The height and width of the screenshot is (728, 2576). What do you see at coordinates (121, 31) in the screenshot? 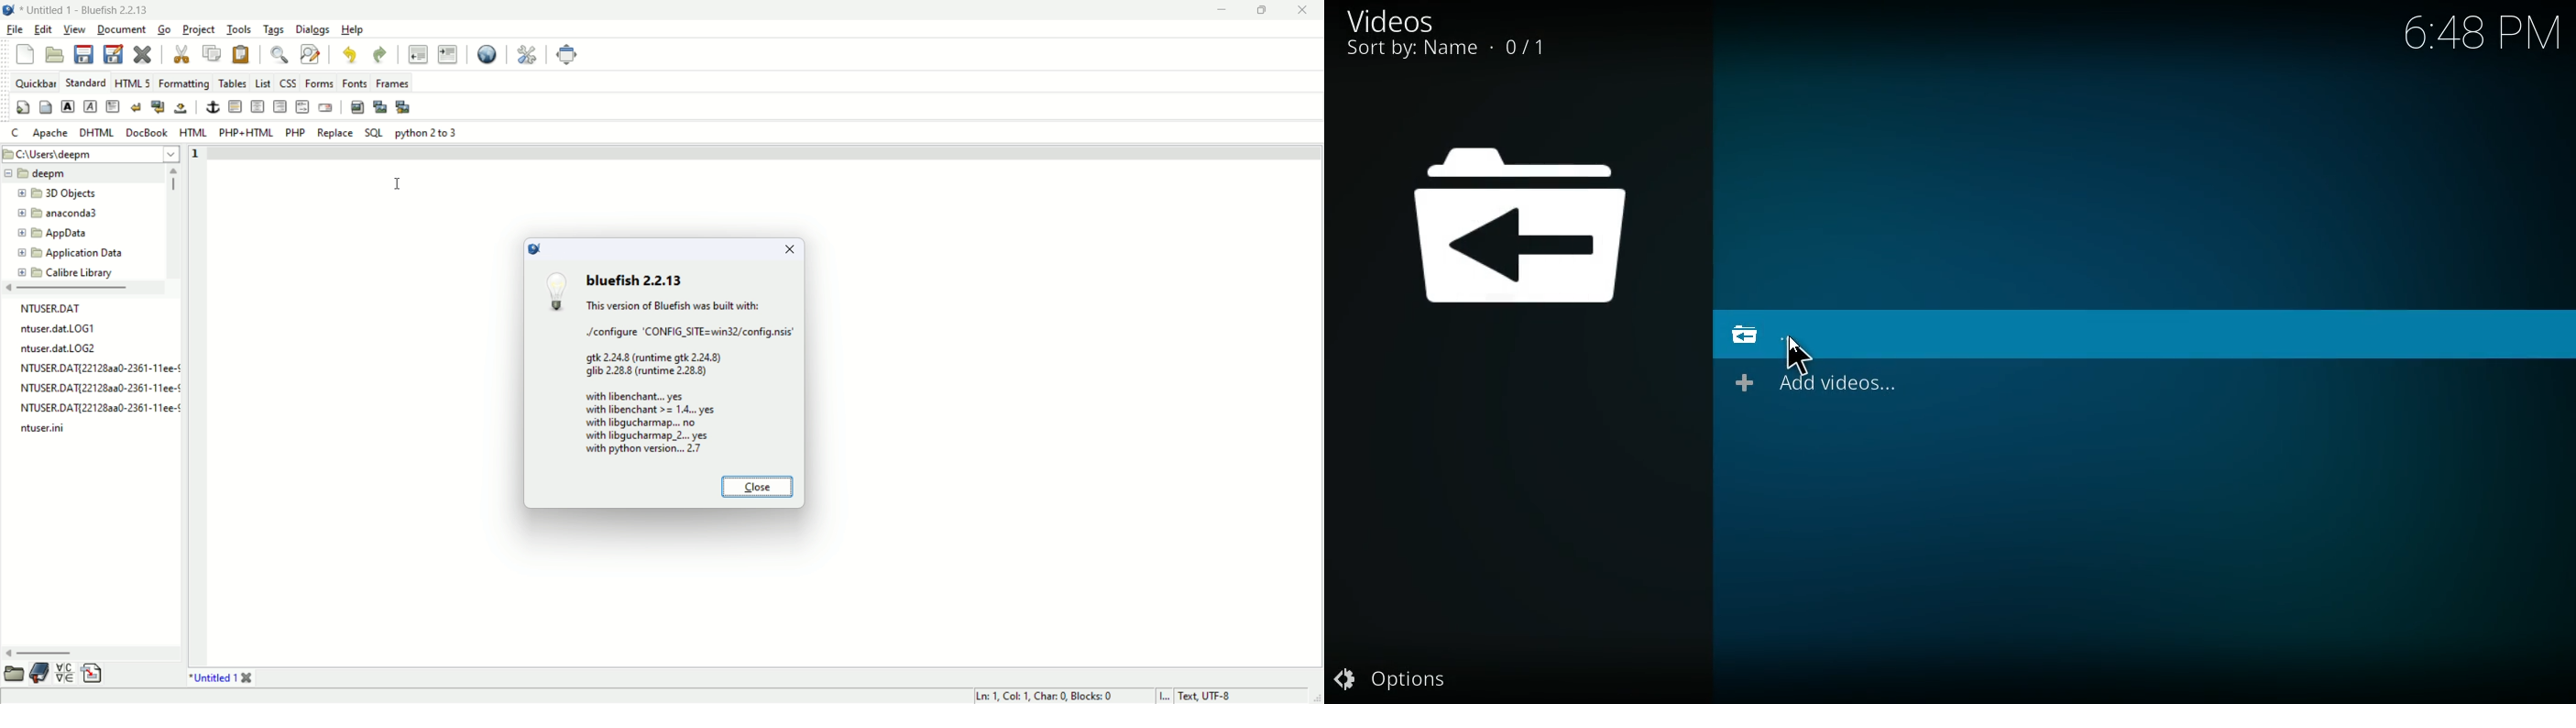
I see `document` at bounding box center [121, 31].